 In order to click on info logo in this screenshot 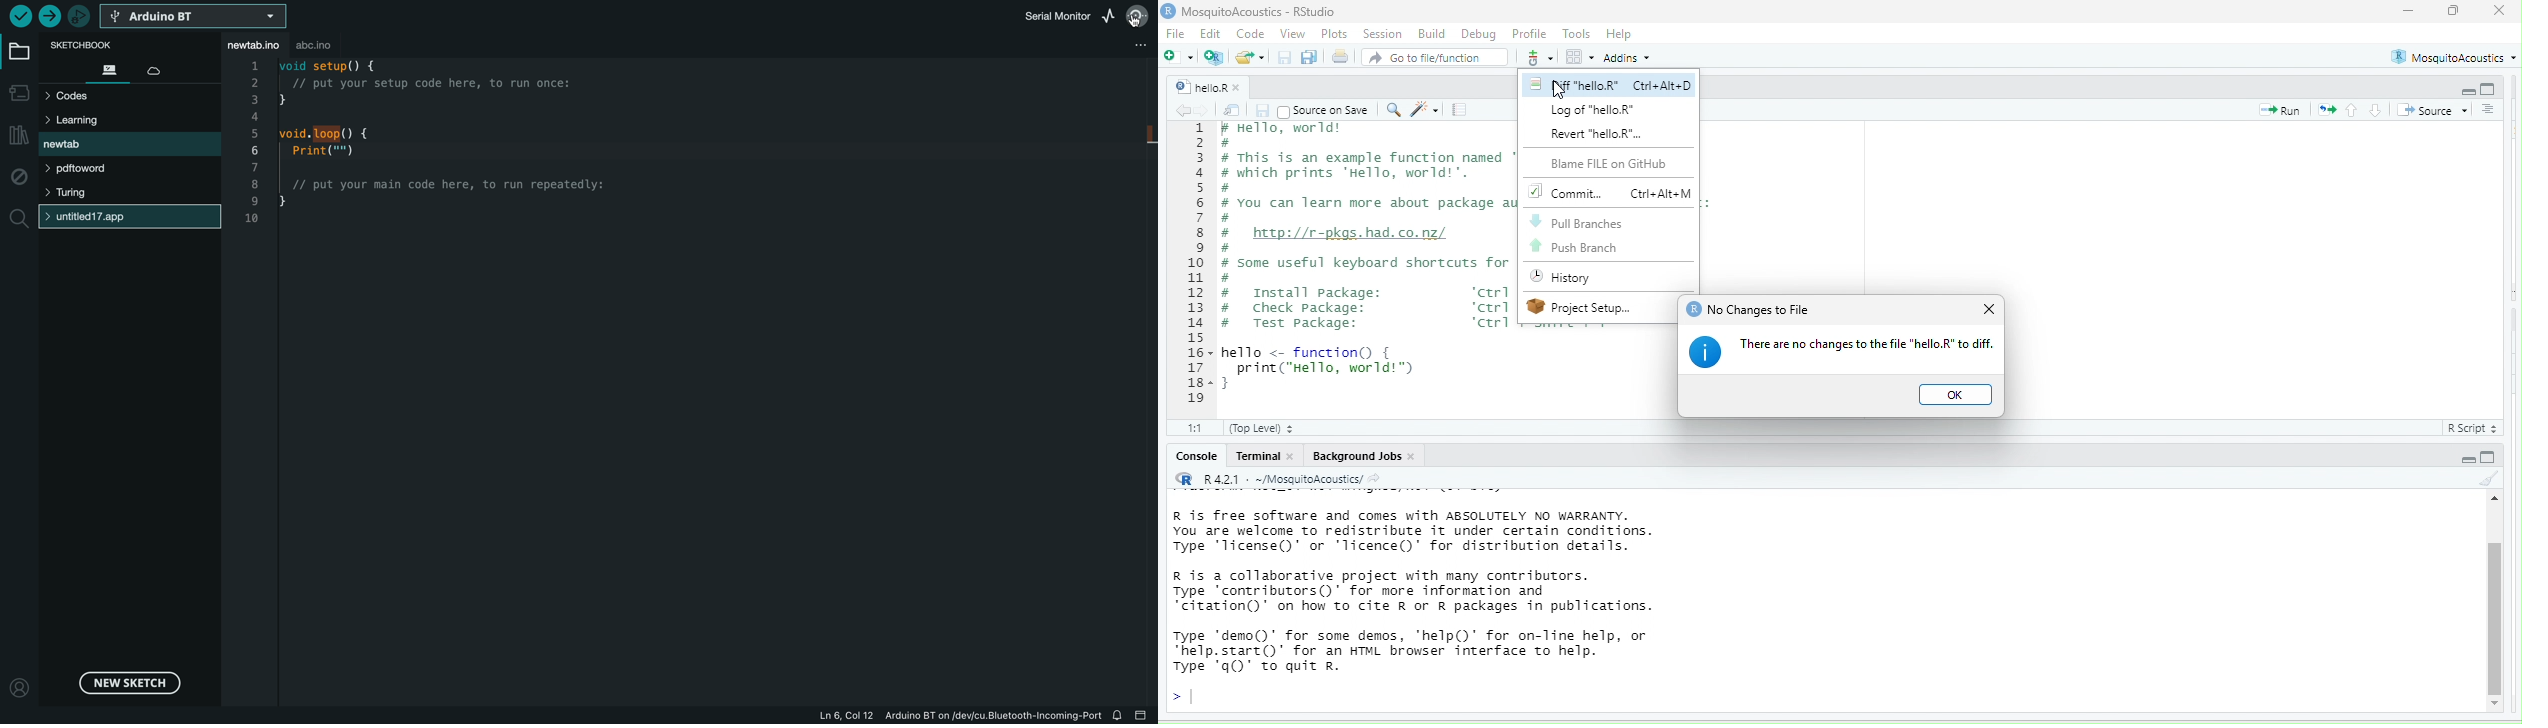, I will do `click(1704, 352)`.